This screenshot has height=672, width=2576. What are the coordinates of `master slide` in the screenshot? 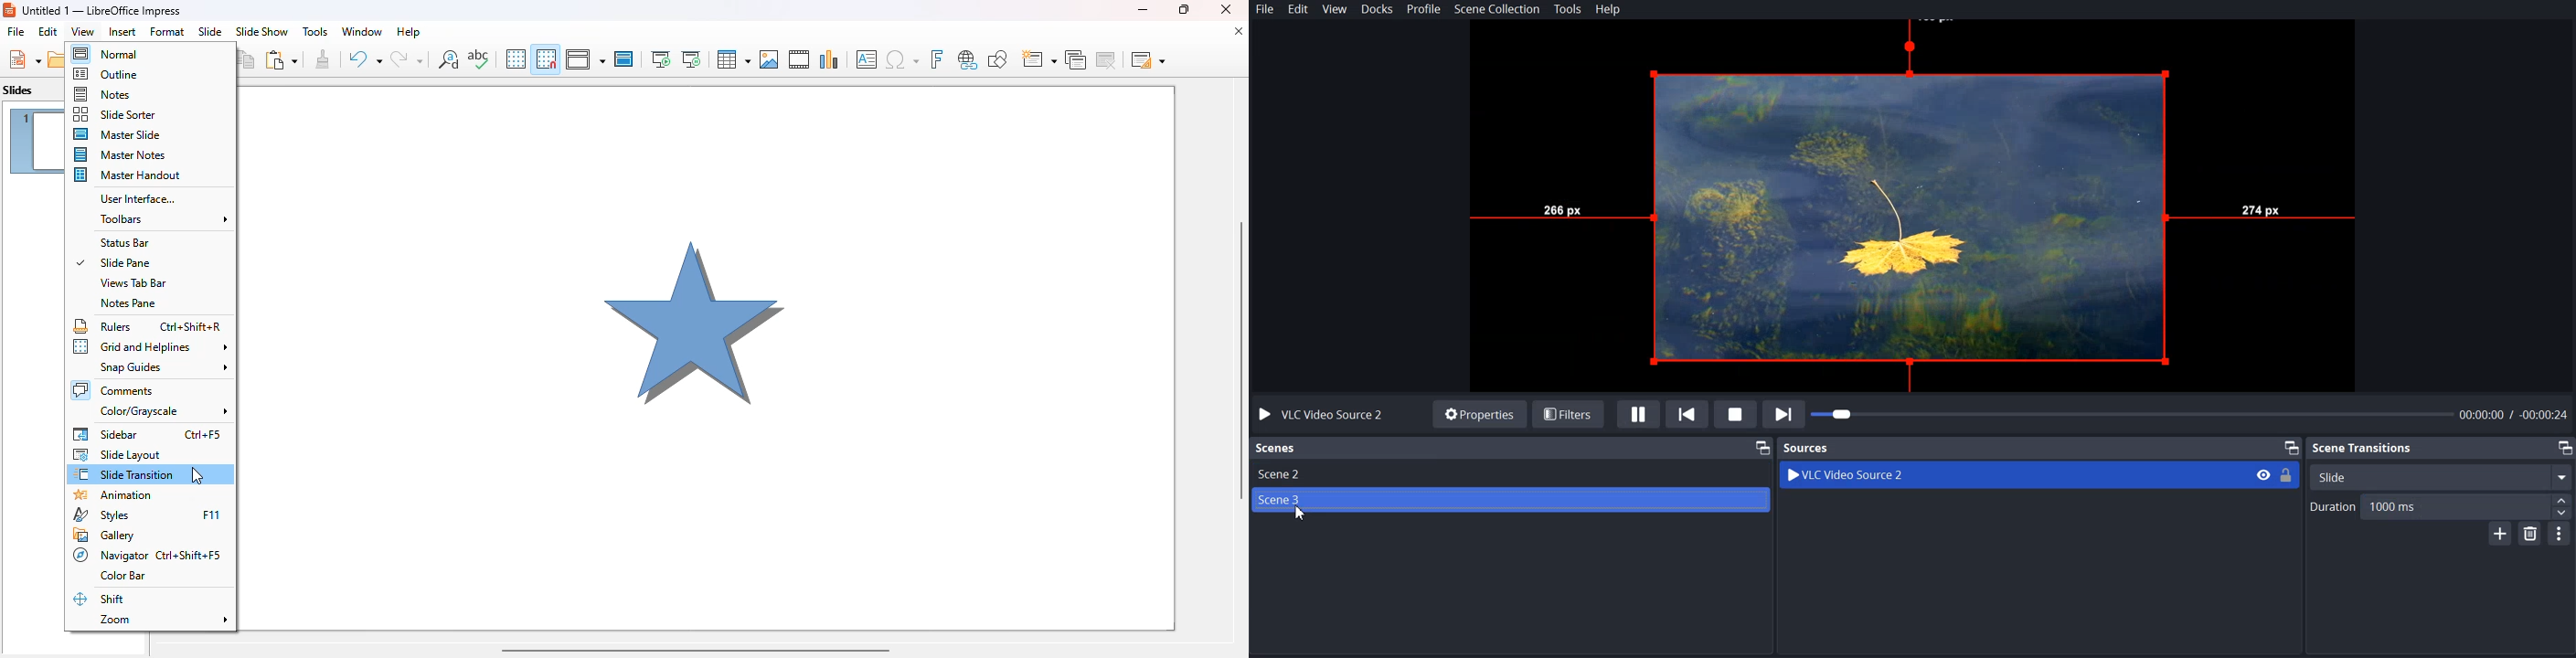 It's located at (118, 134).